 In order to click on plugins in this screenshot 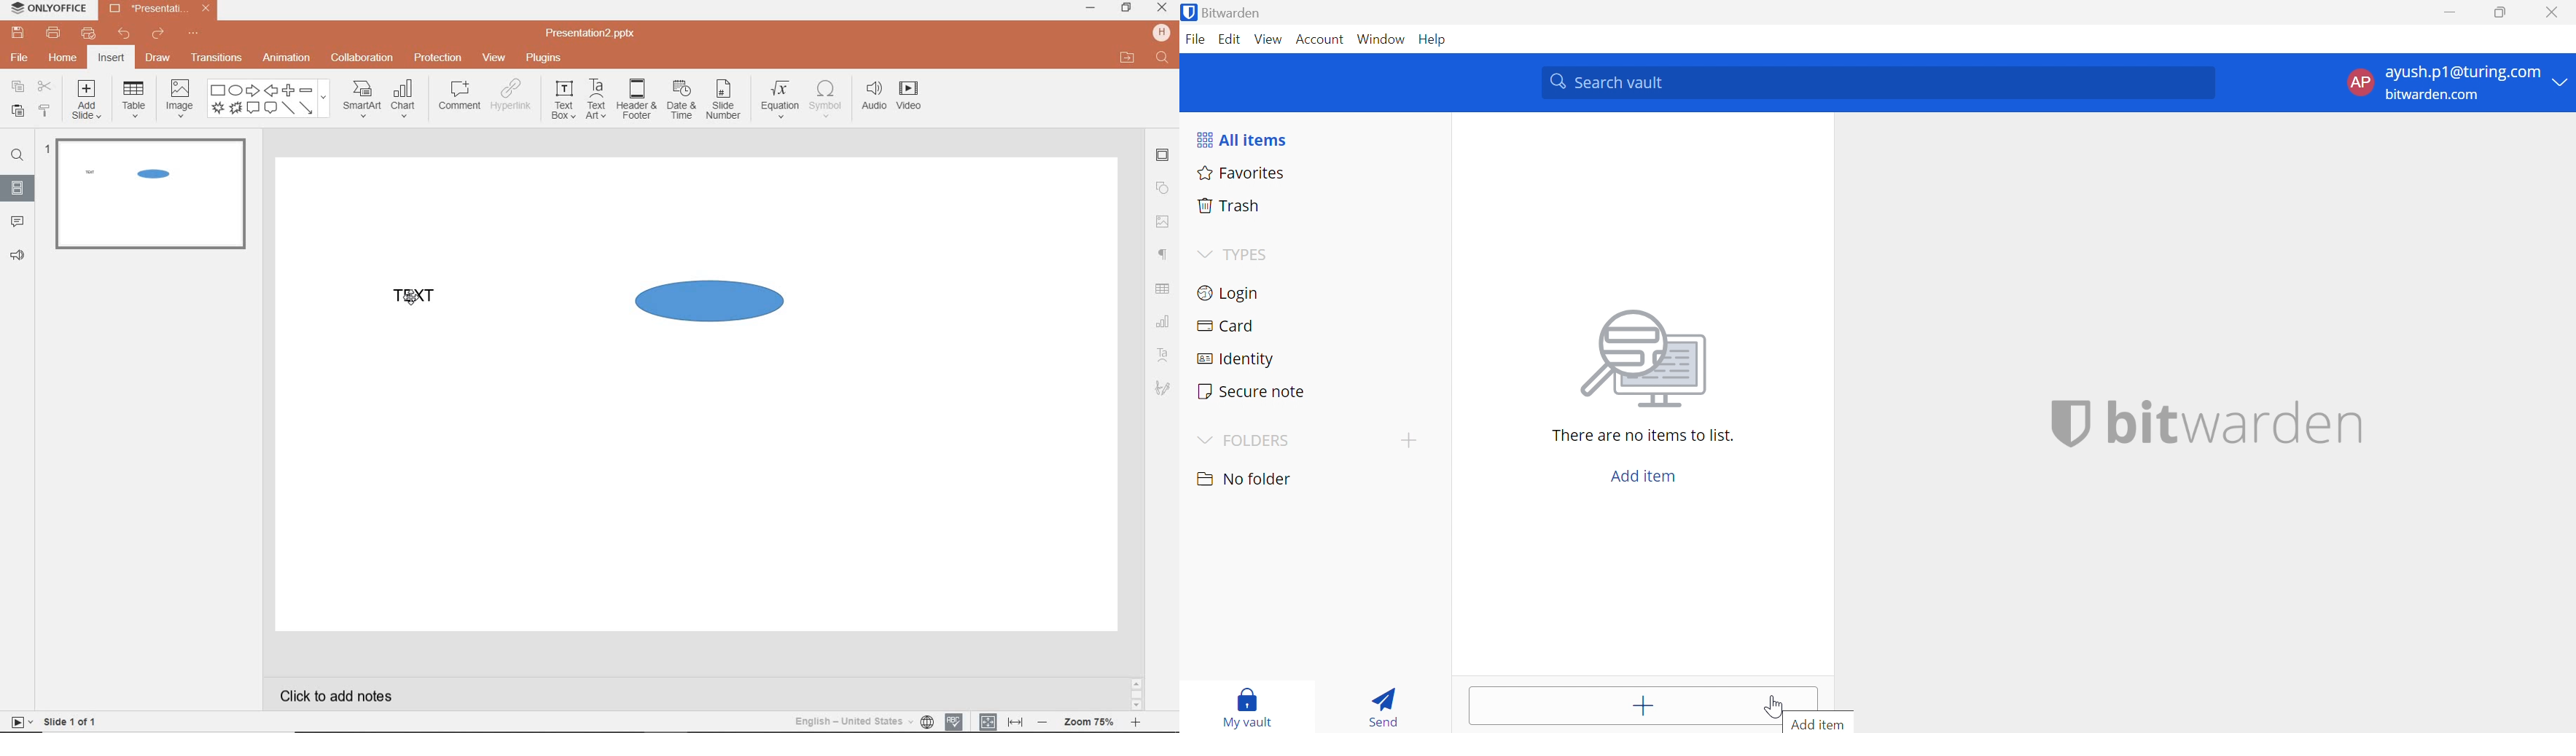, I will do `click(543, 59)`.